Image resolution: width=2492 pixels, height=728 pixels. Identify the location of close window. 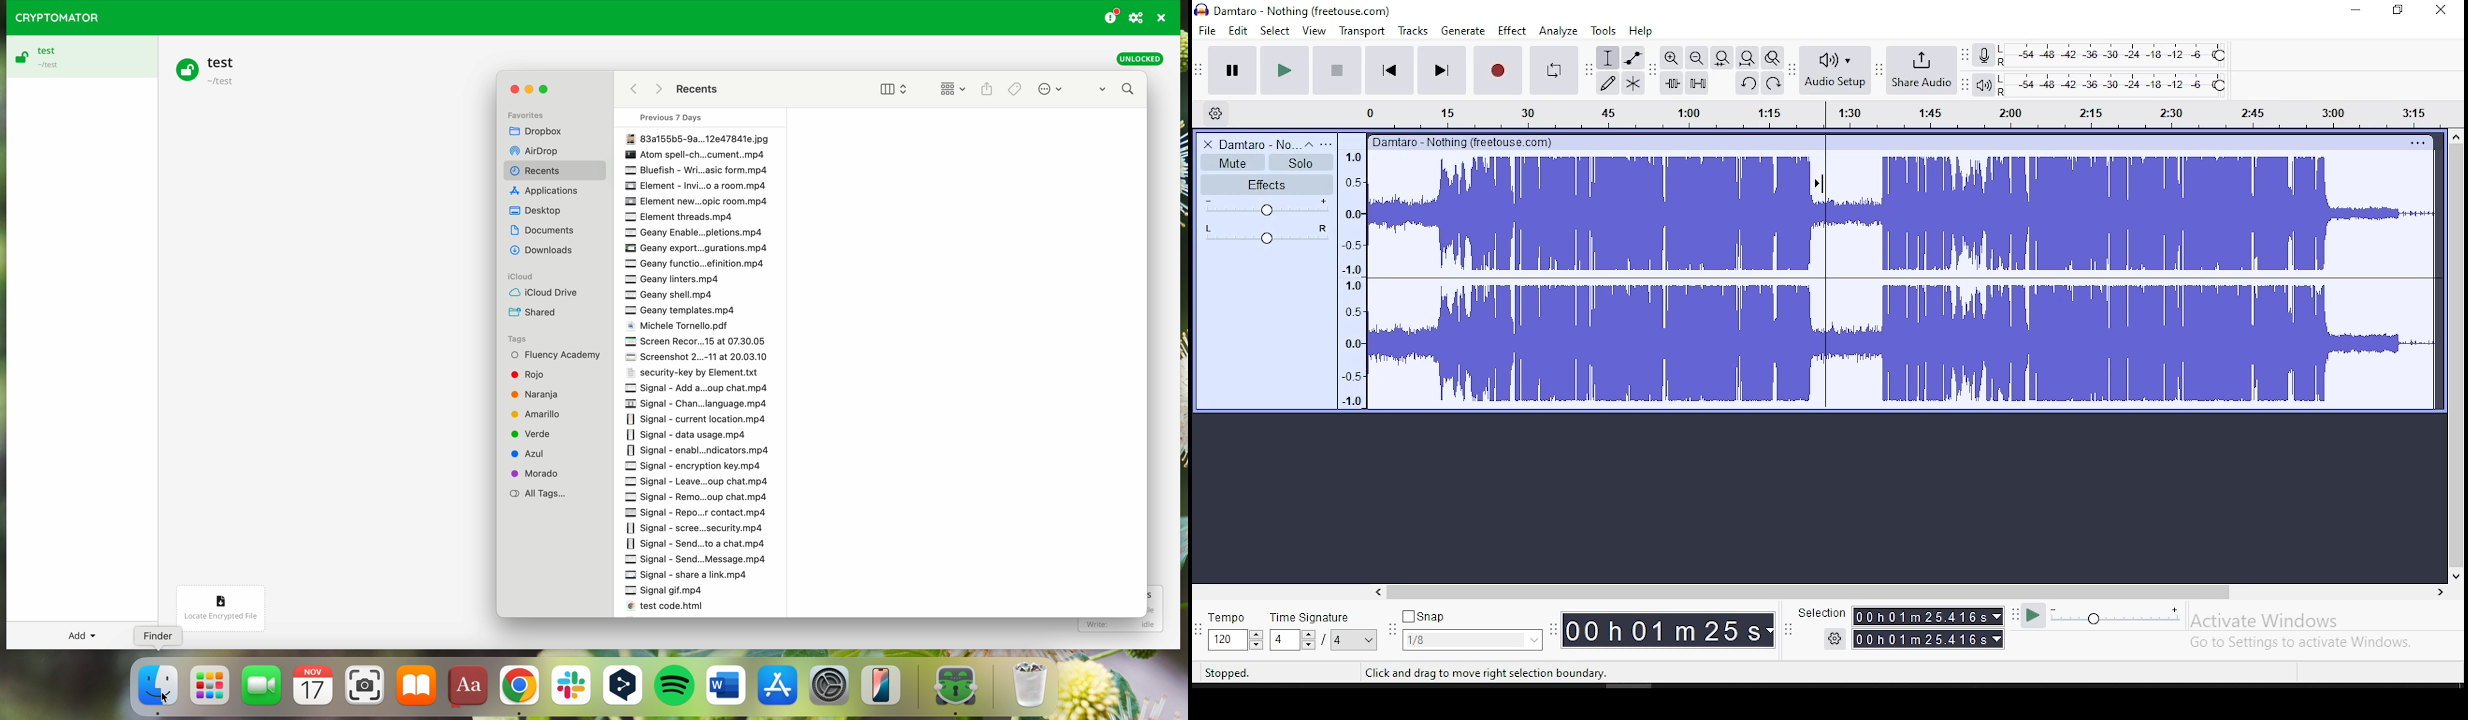
(2442, 11).